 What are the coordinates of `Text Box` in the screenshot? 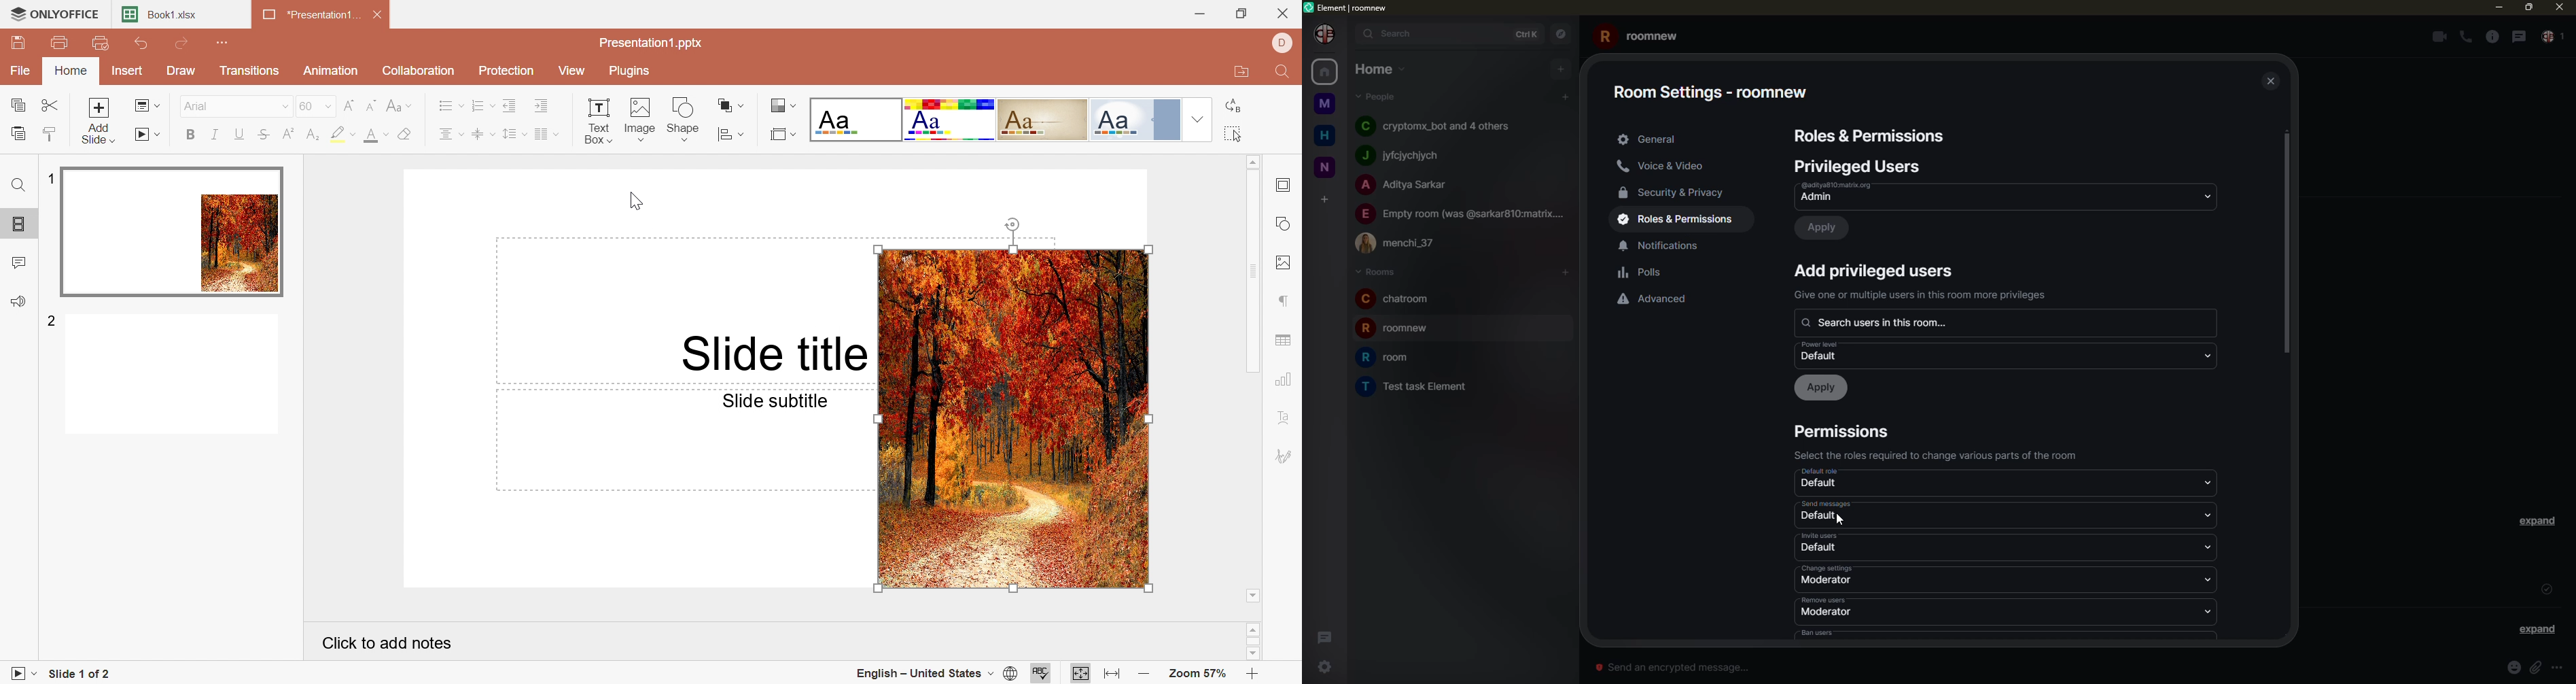 It's located at (592, 120).